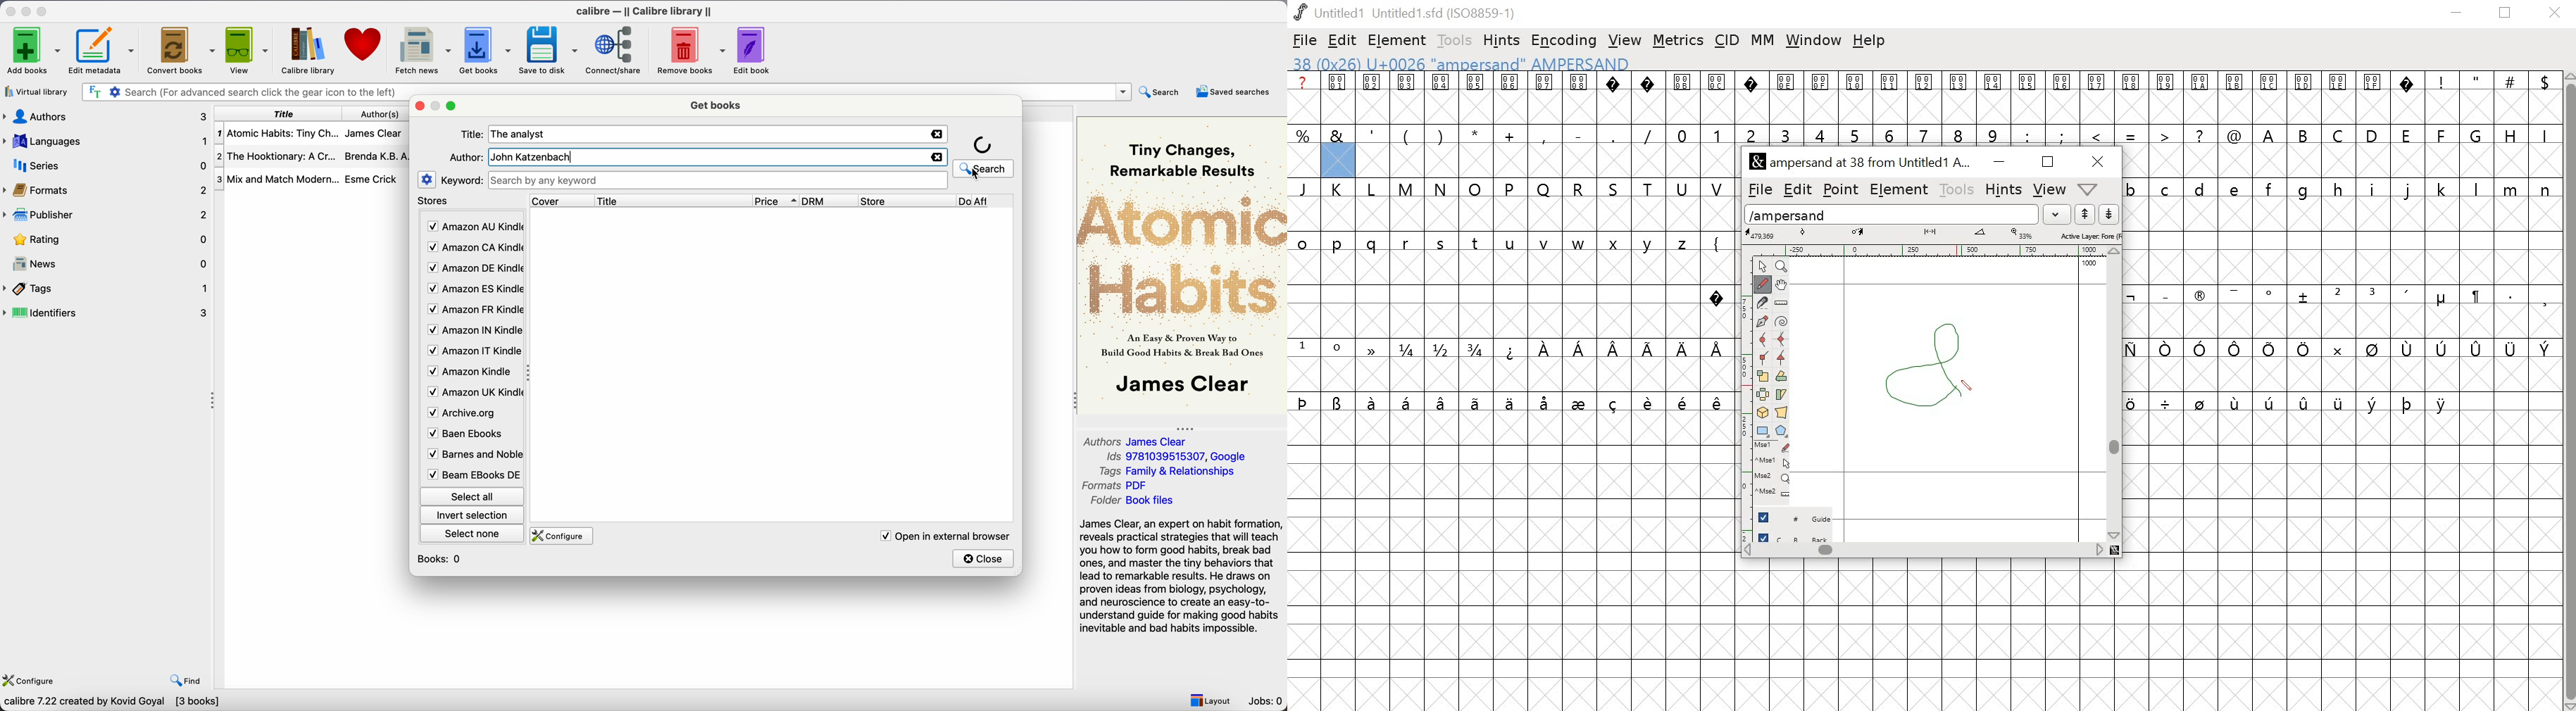 This screenshot has width=2576, height=728. What do you see at coordinates (2509, 295) in the screenshot?
I see `.` at bounding box center [2509, 295].